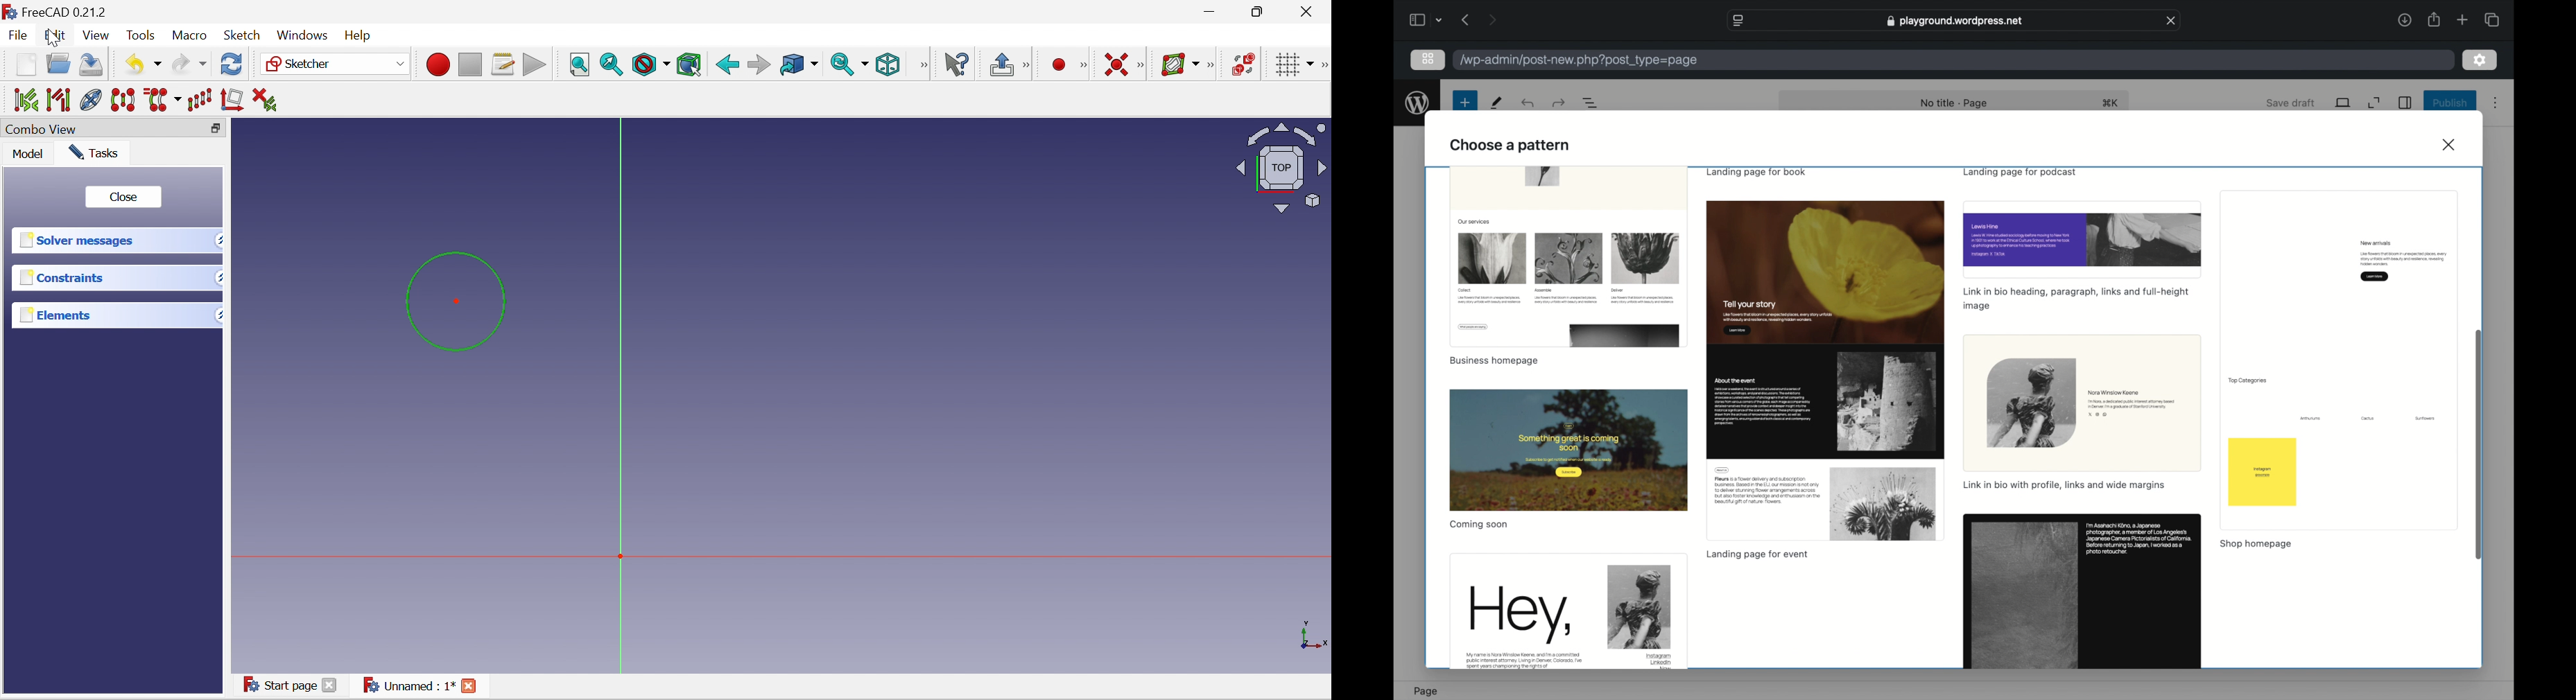  I want to click on preview, so click(1568, 256).